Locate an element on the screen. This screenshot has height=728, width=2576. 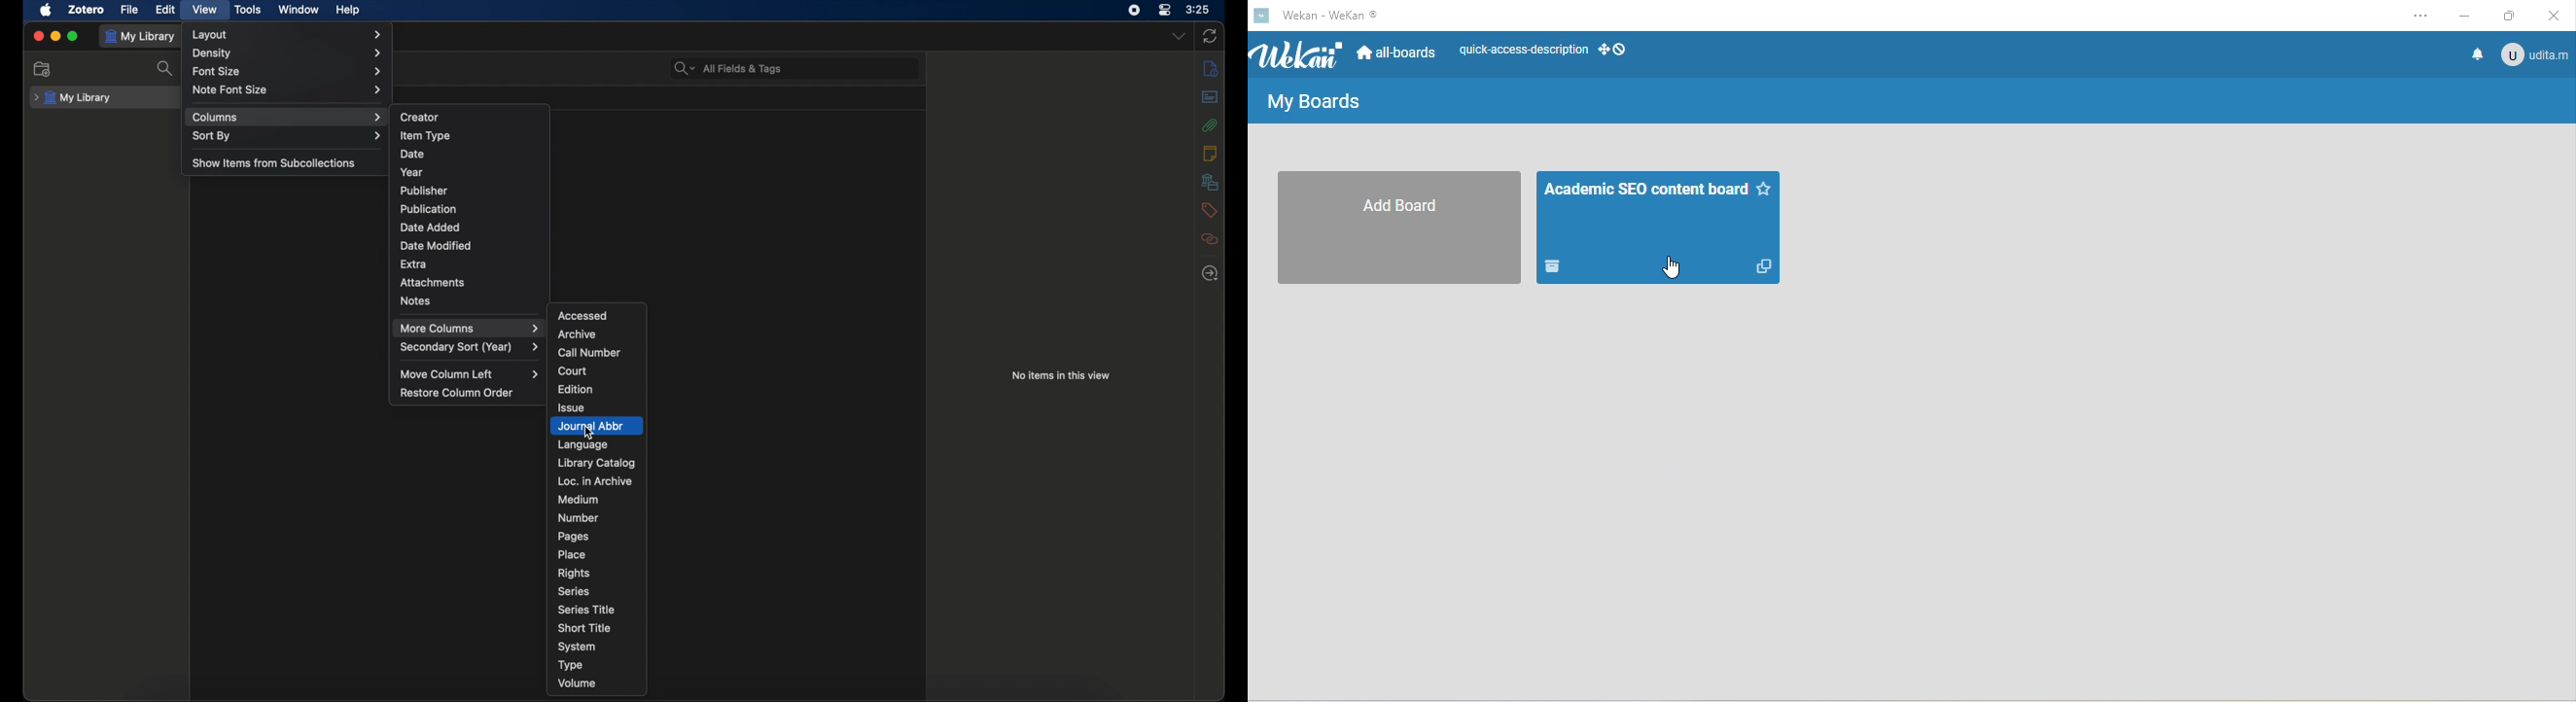
layout is located at coordinates (288, 34).